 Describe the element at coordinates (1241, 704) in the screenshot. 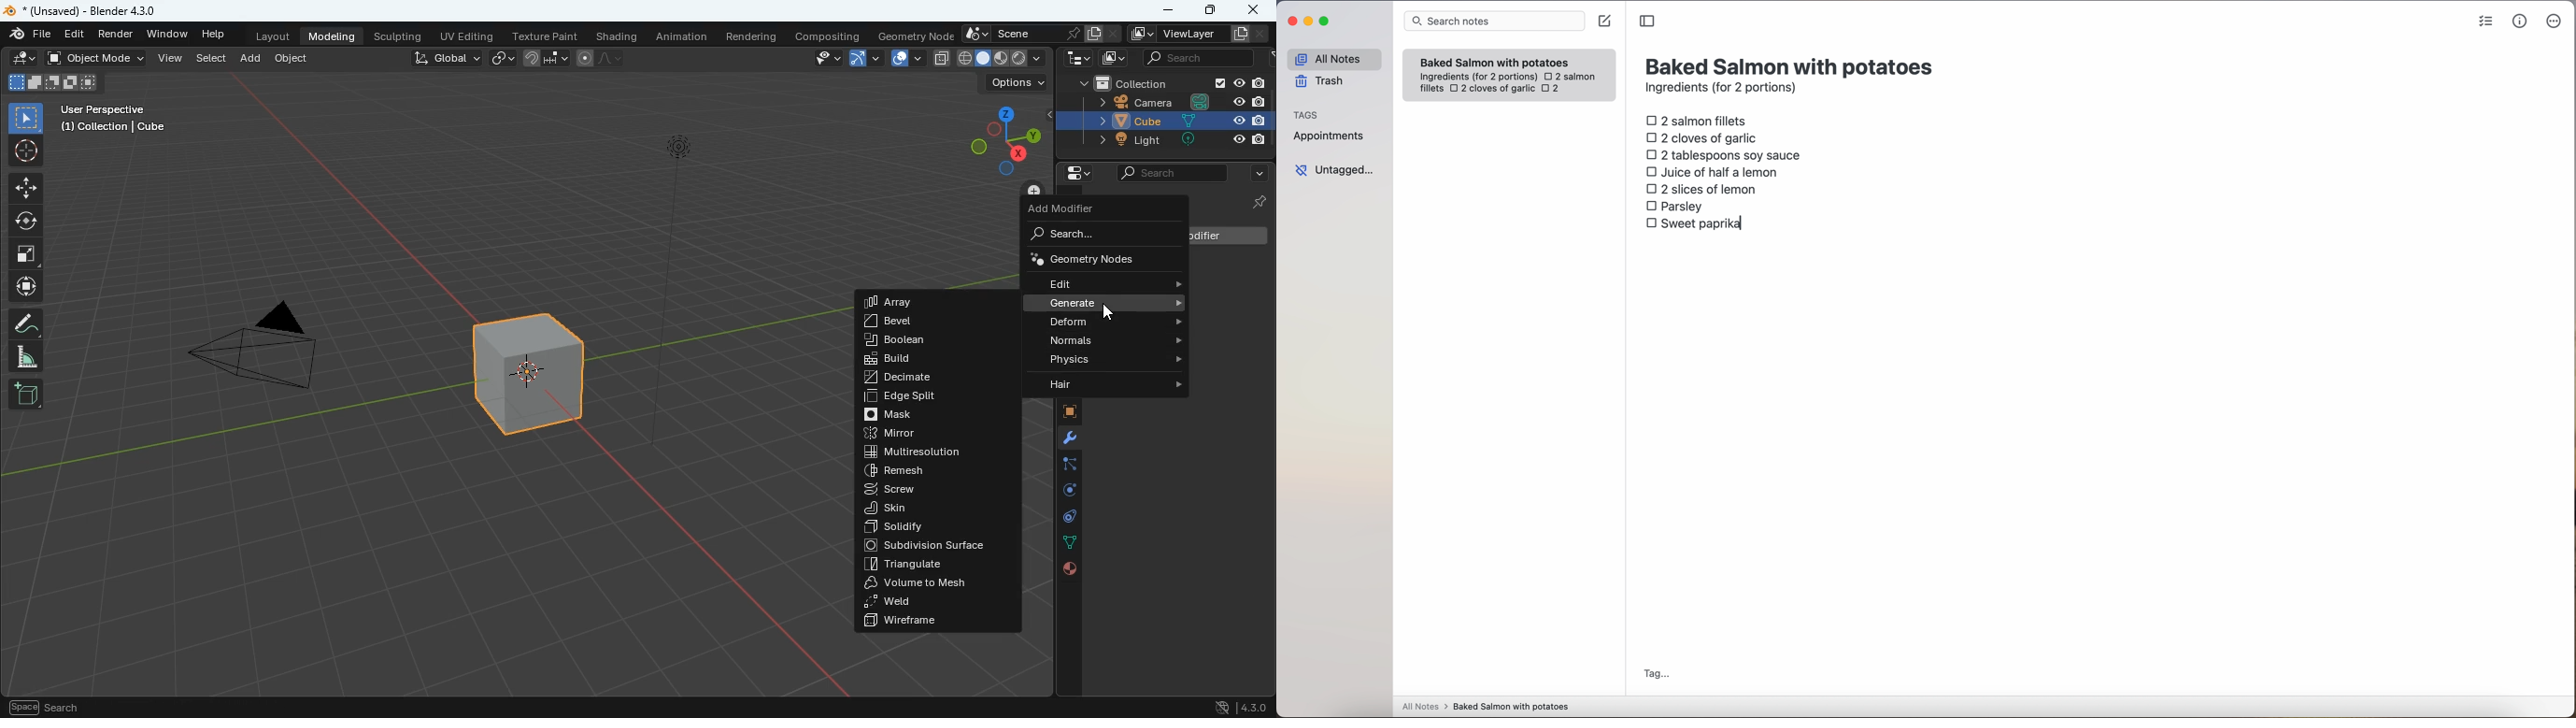

I see `version` at that location.